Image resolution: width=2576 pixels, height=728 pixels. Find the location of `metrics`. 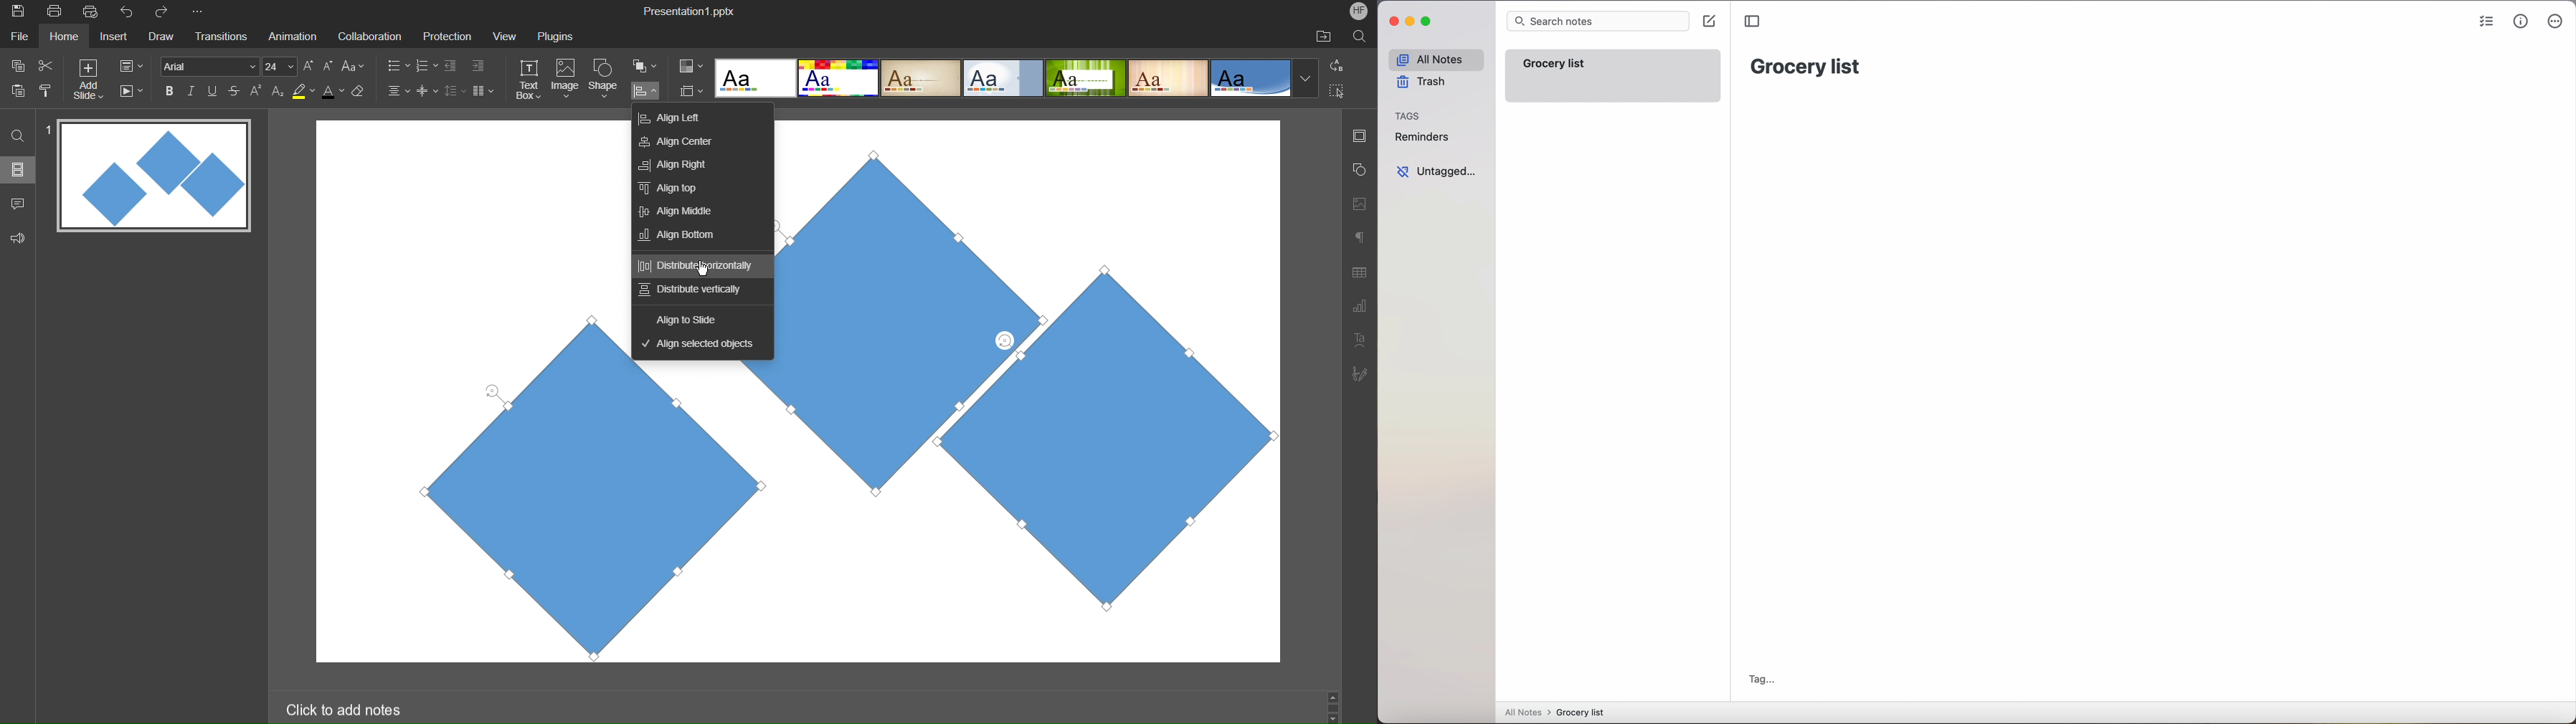

metrics is located at coordinates (2521, 22).